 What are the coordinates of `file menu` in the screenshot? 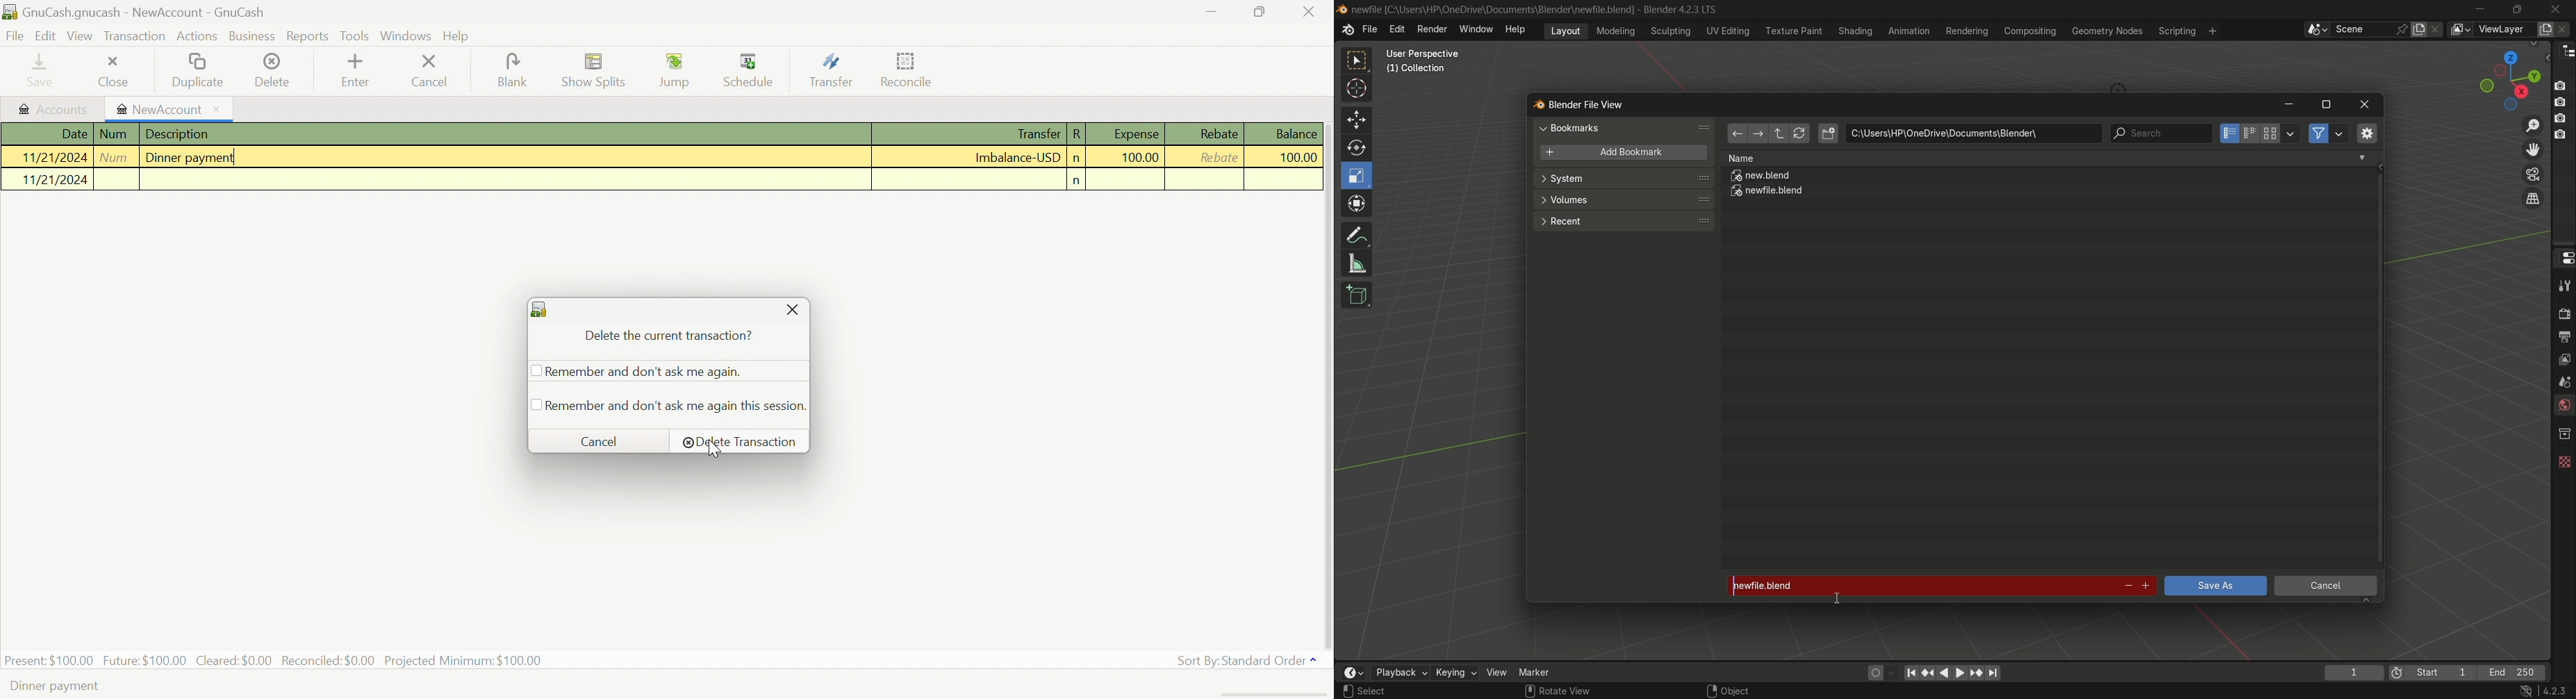 It's located at (1369, 30).